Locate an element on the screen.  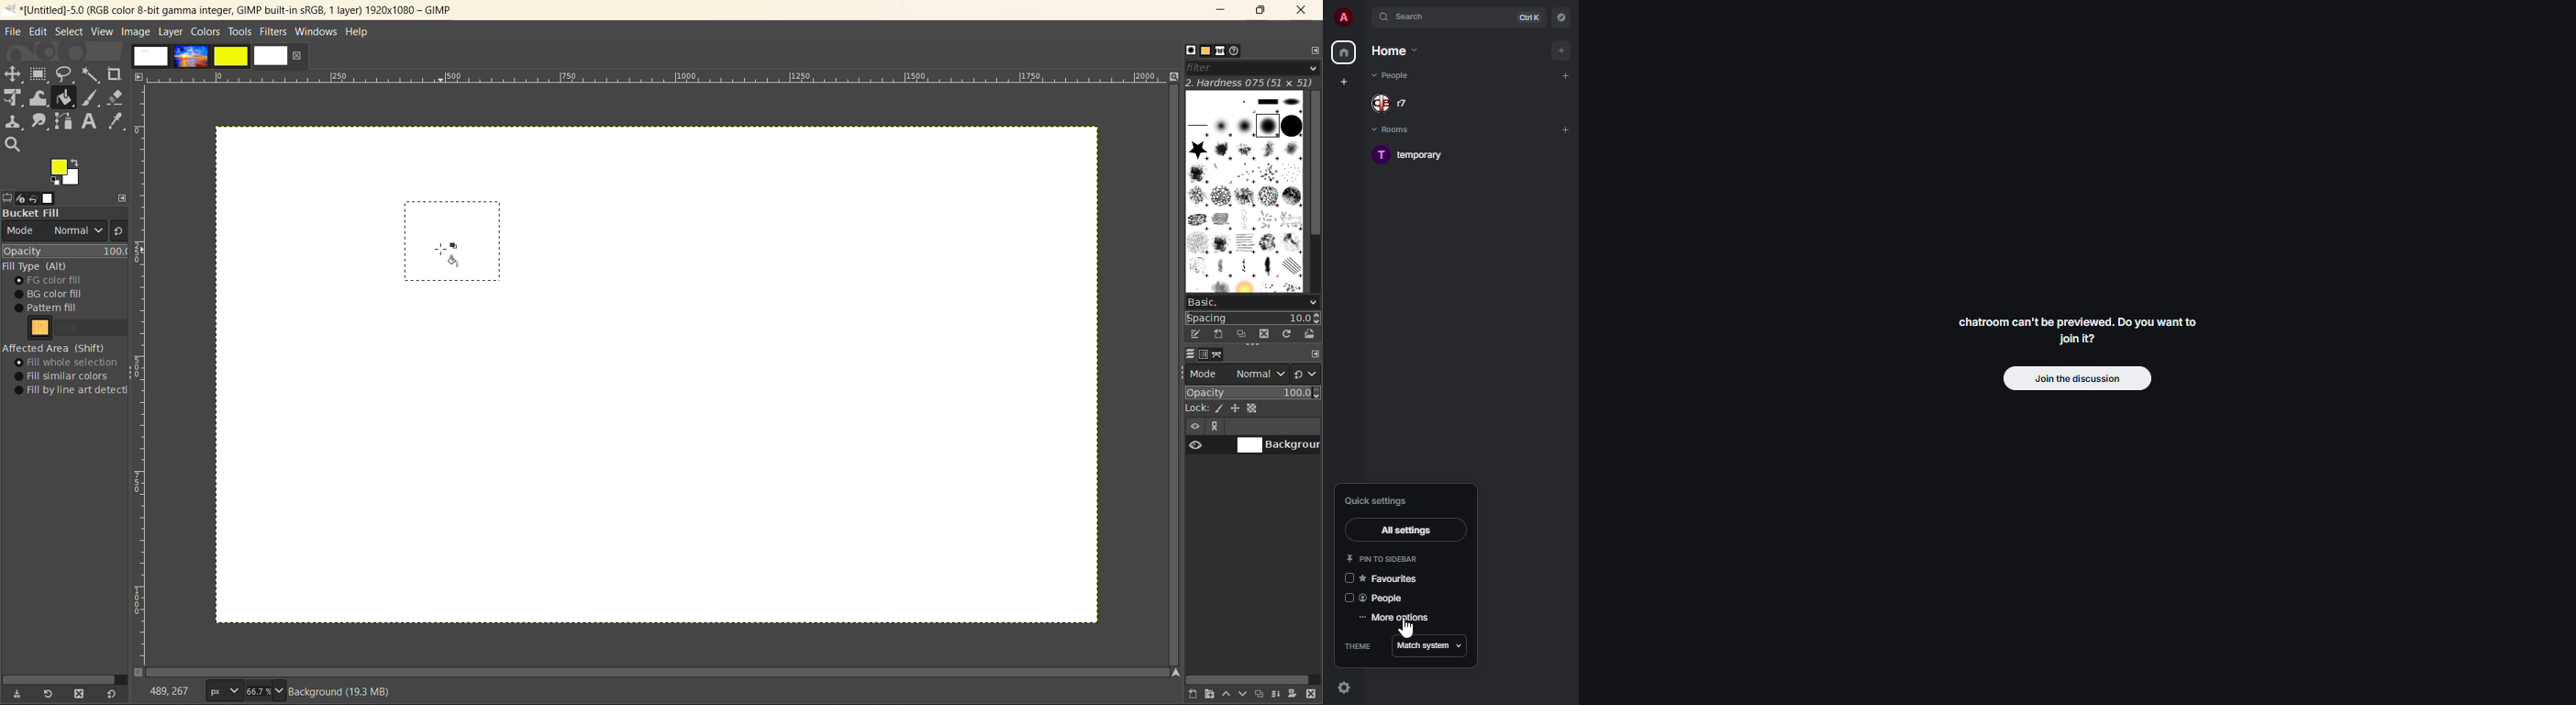
minimize is located at coordinates (1224, 9).